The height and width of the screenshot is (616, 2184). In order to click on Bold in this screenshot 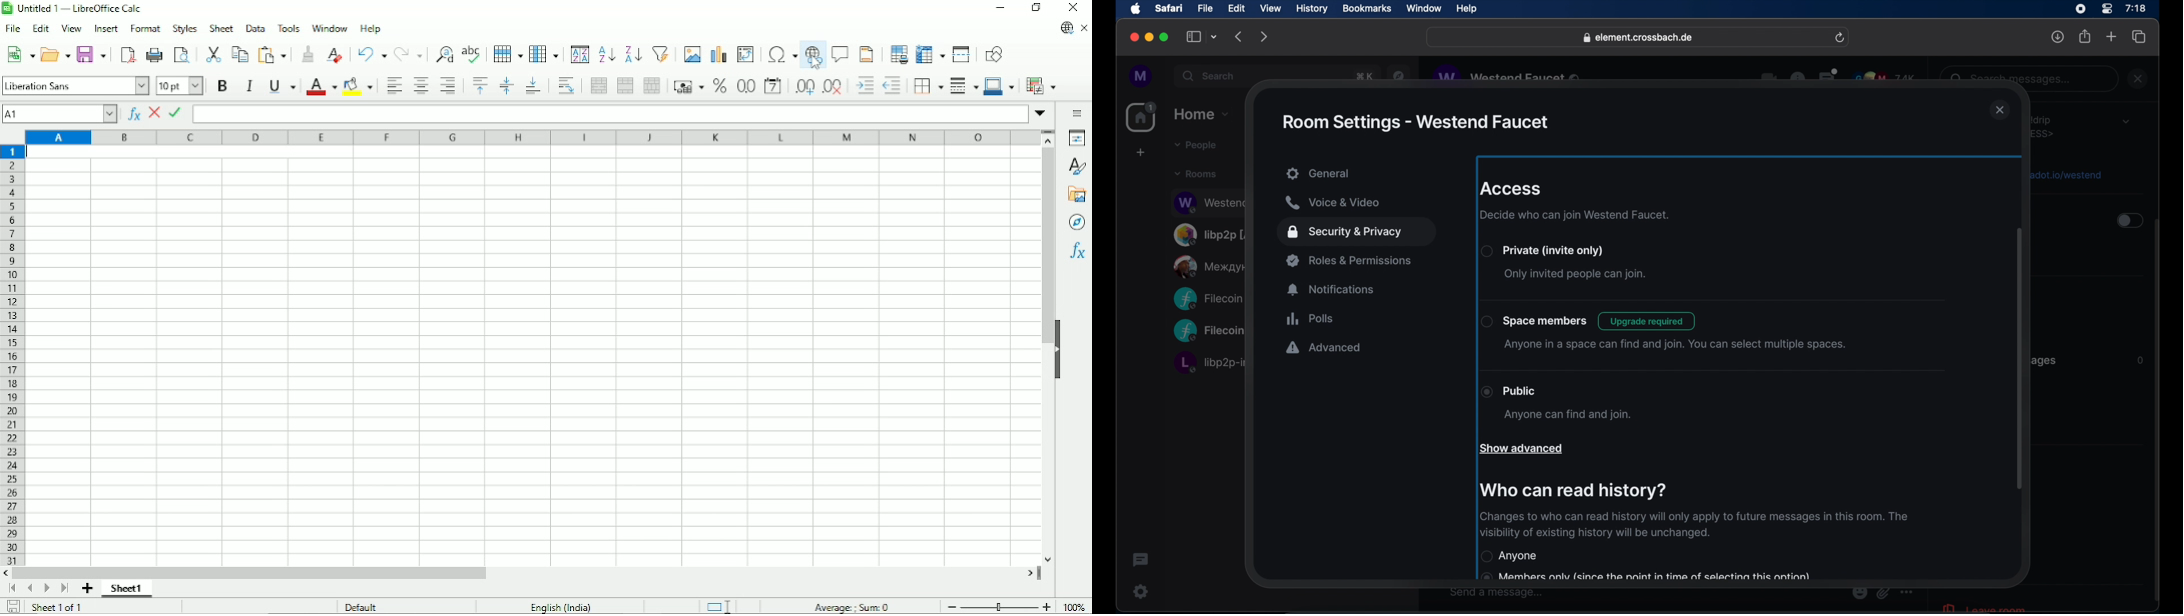, I will do `click(222, 85)`.